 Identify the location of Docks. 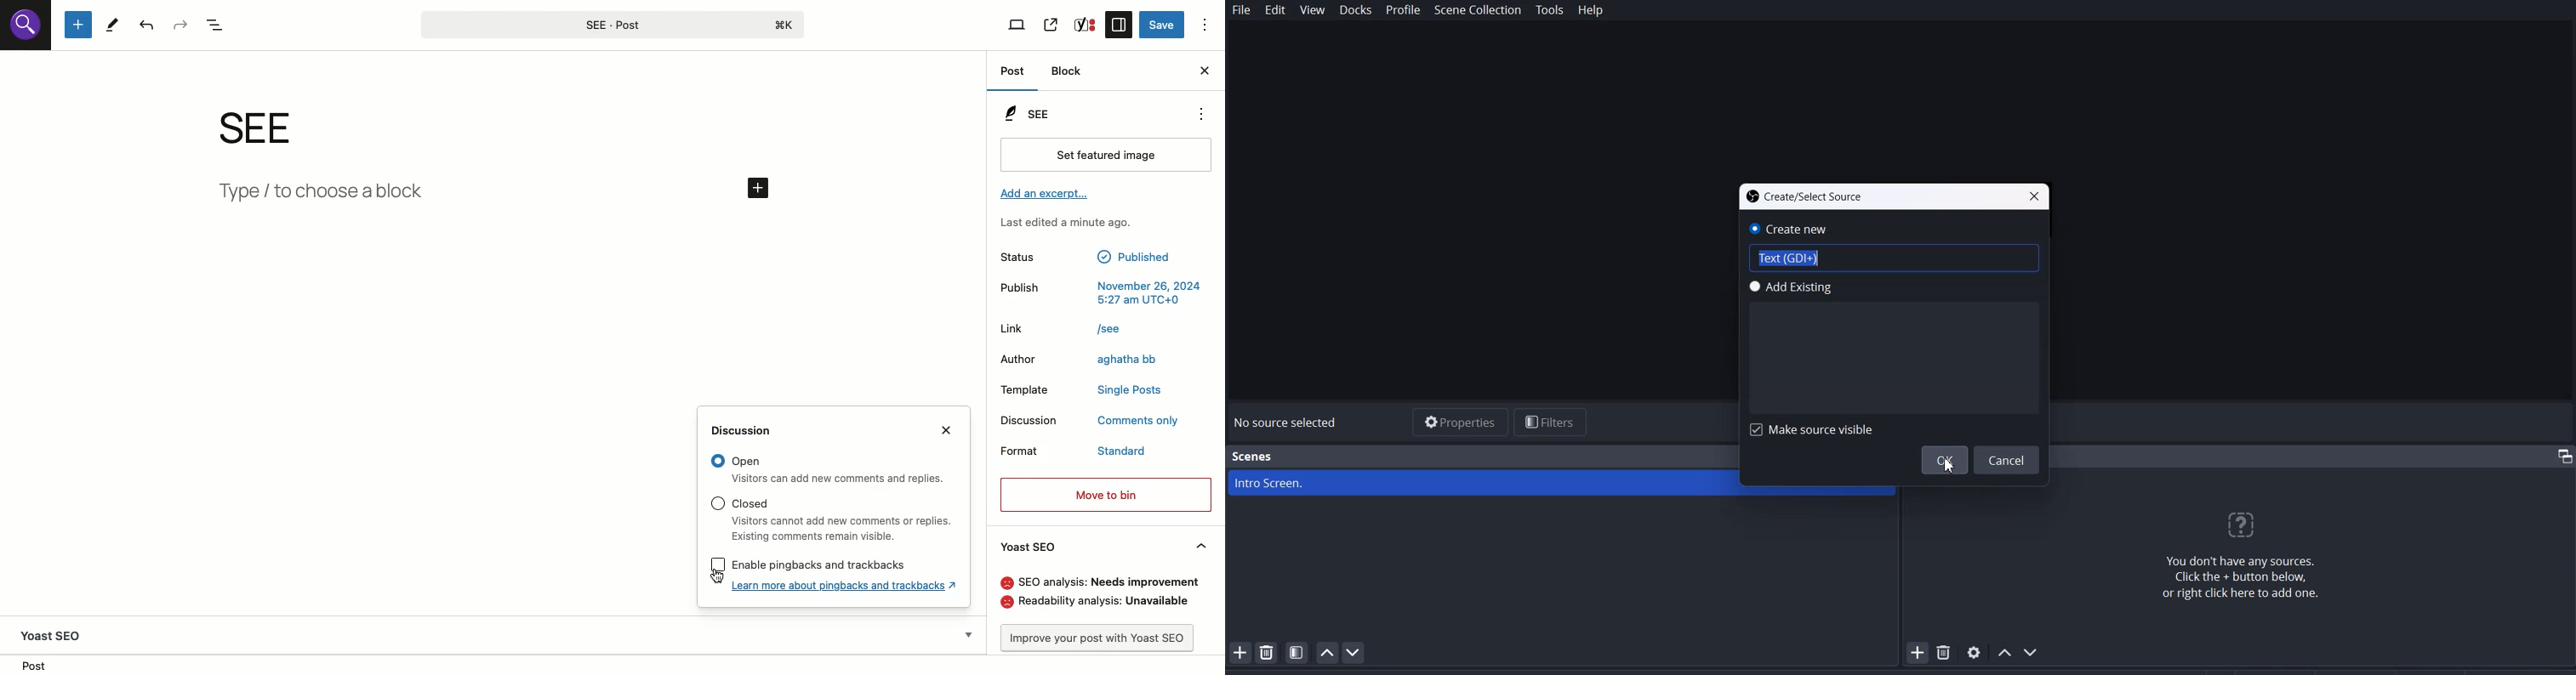
(1355, 11).